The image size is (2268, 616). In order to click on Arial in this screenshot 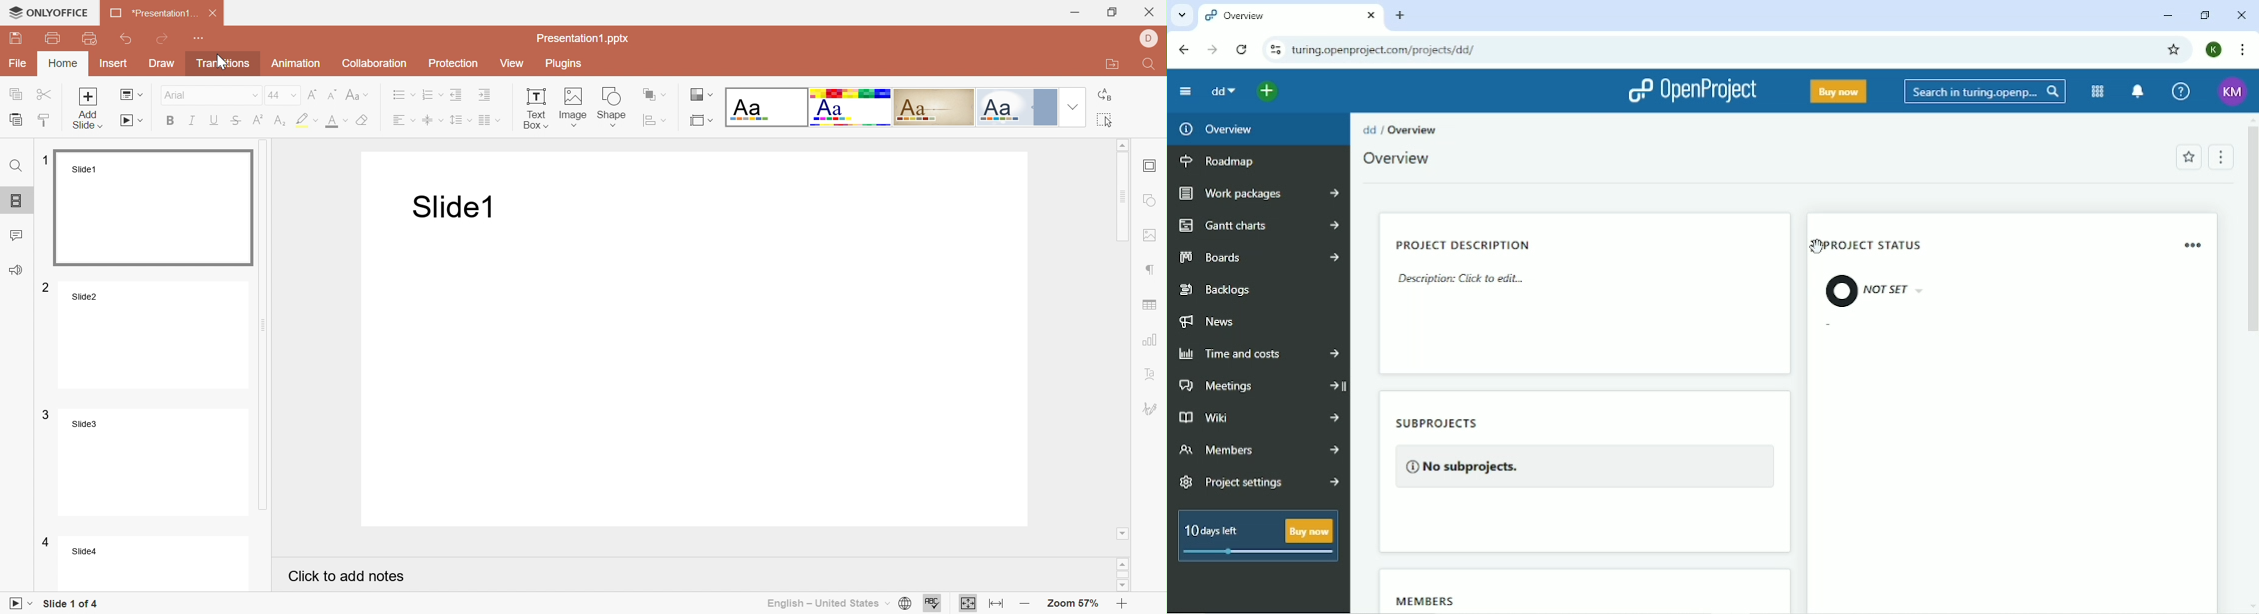, I will do `click(213, 96)`.